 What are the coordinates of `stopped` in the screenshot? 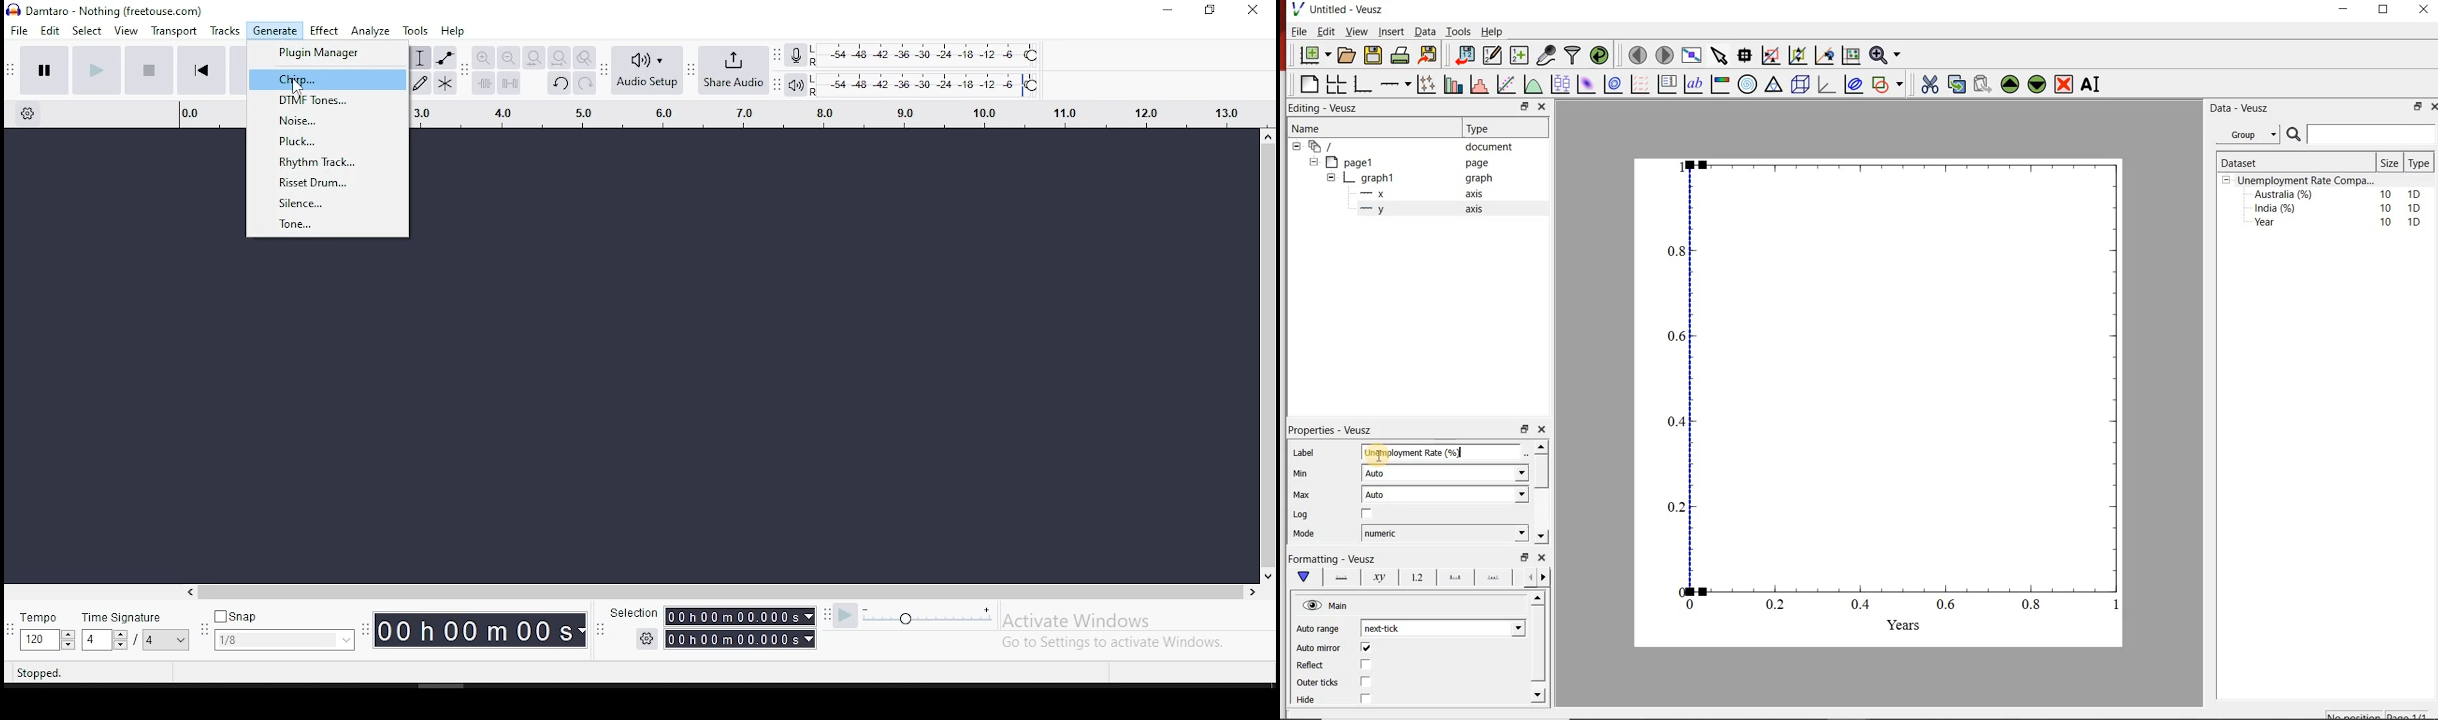 It's located at (38, 675).